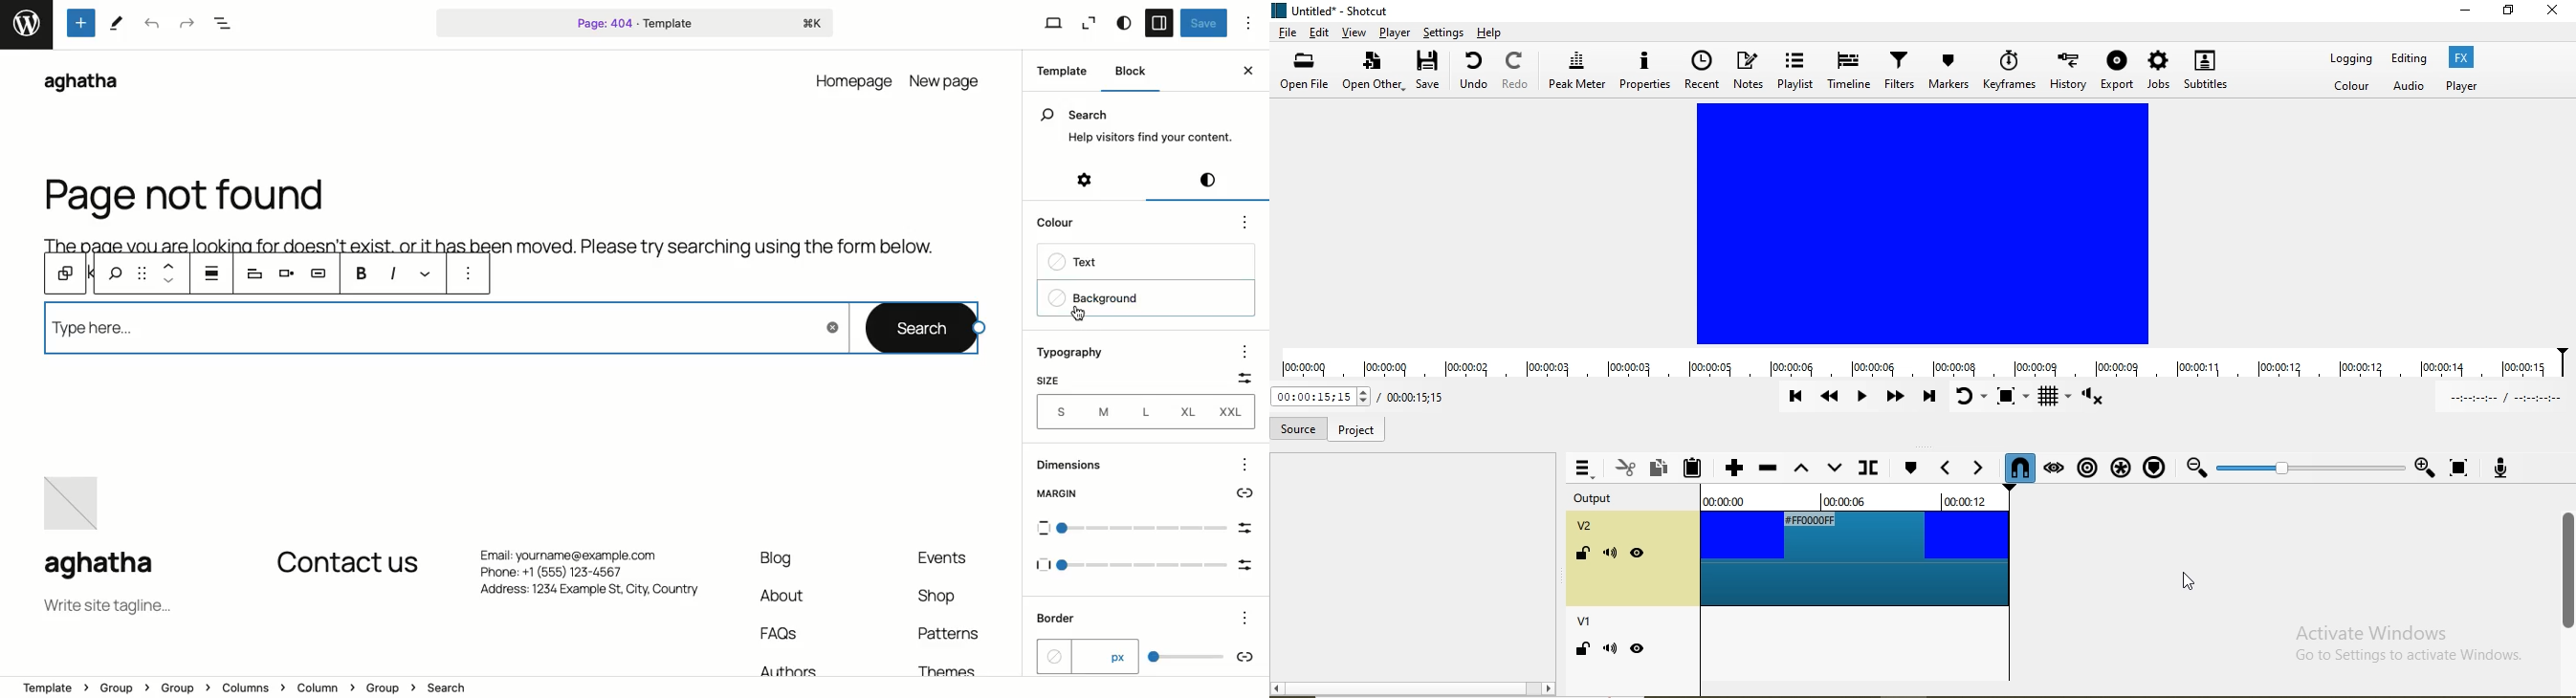 The width and height of the screenshot is (2576, 700). I want to click on cursor, so click(2199, 579).